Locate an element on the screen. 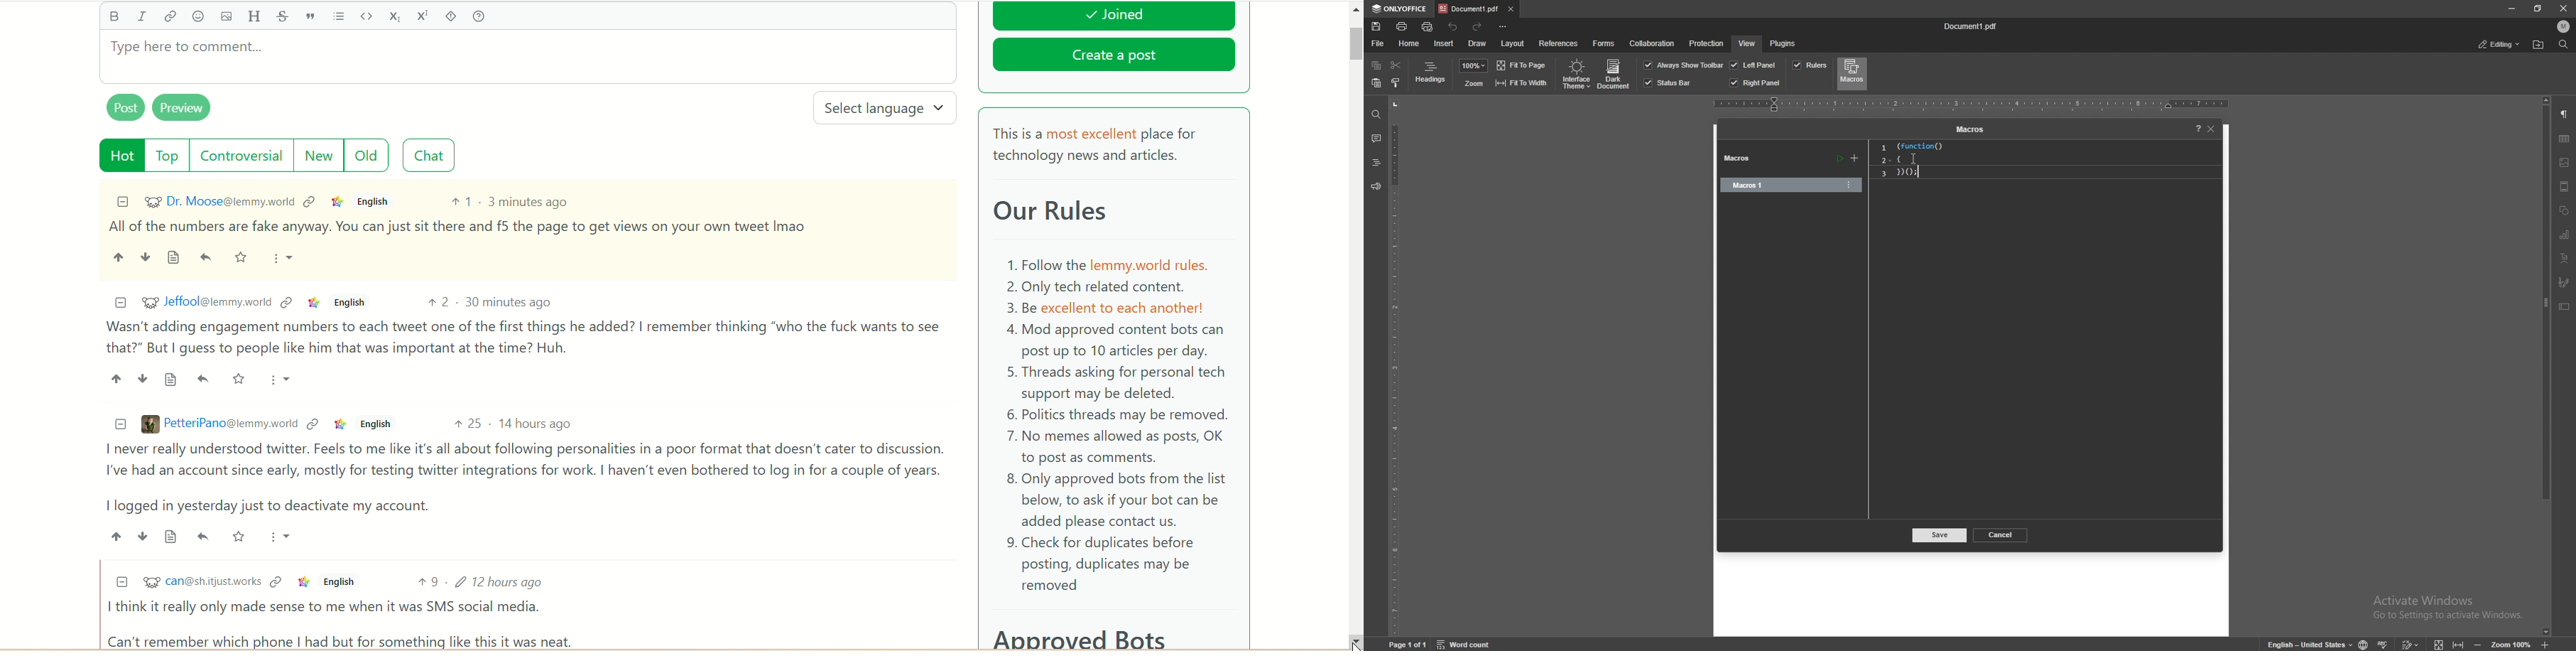 This screenshot has height=672, width=2576. Upvote 9 is located at coordinates (428, 581).